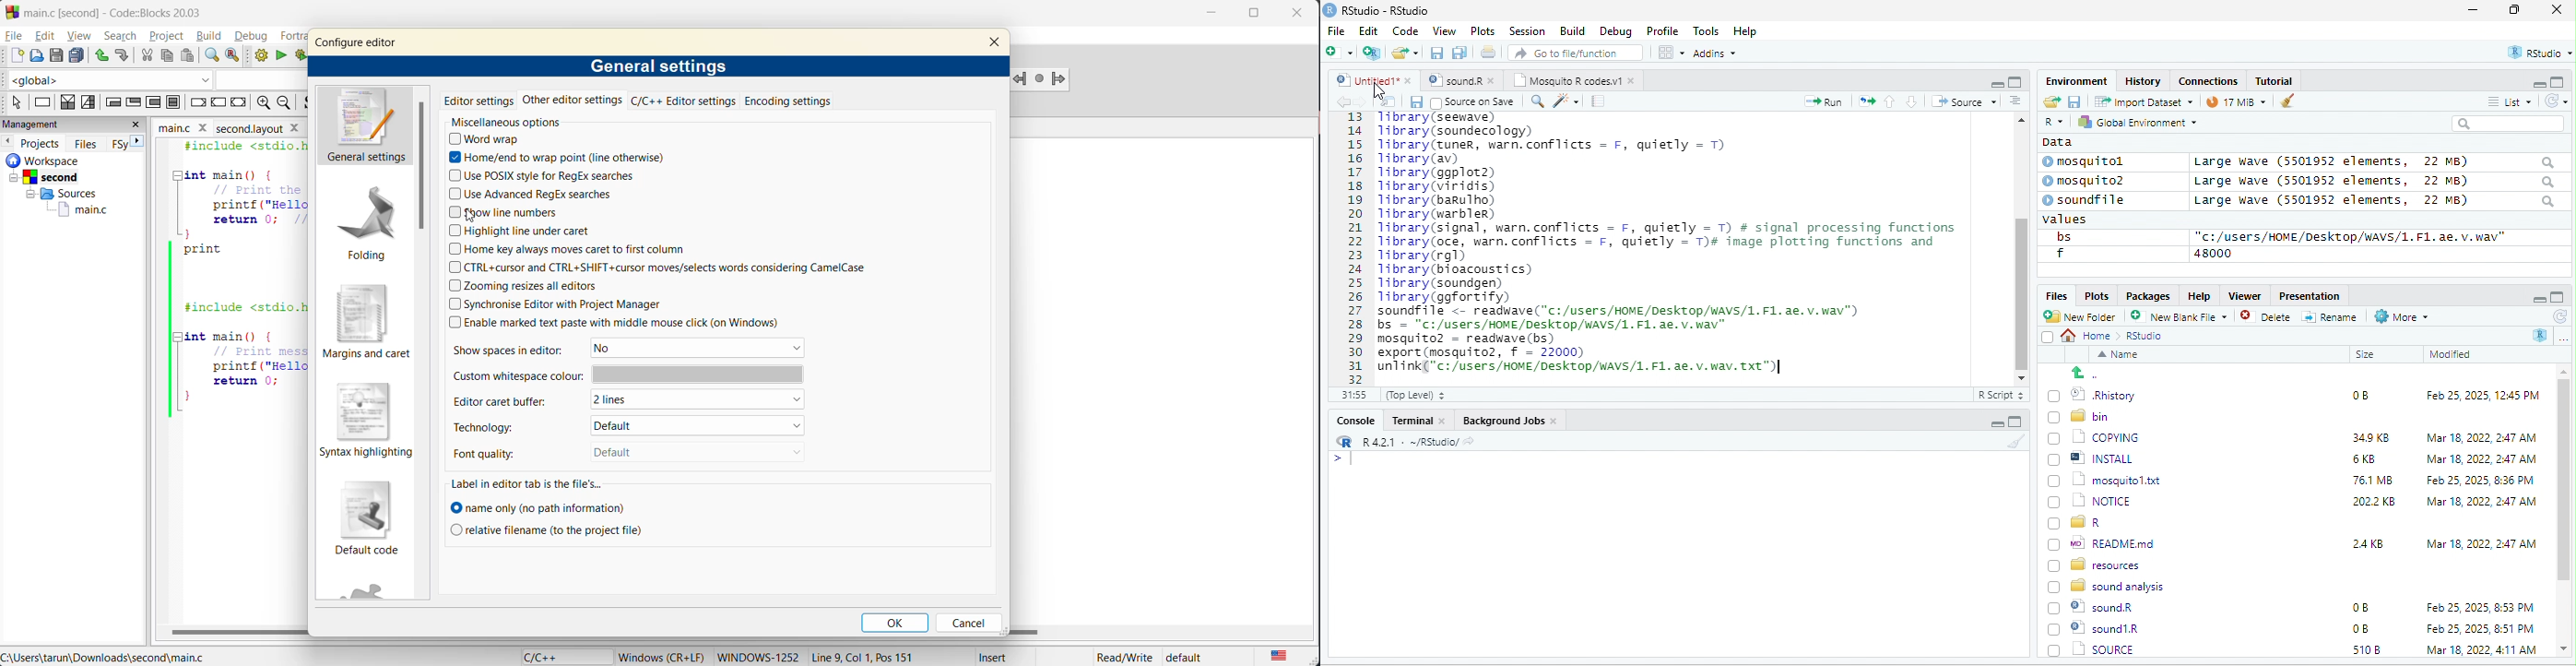  Describe the element at coordinates (1357, 247) in the screenshot. I see `line number` at that location.